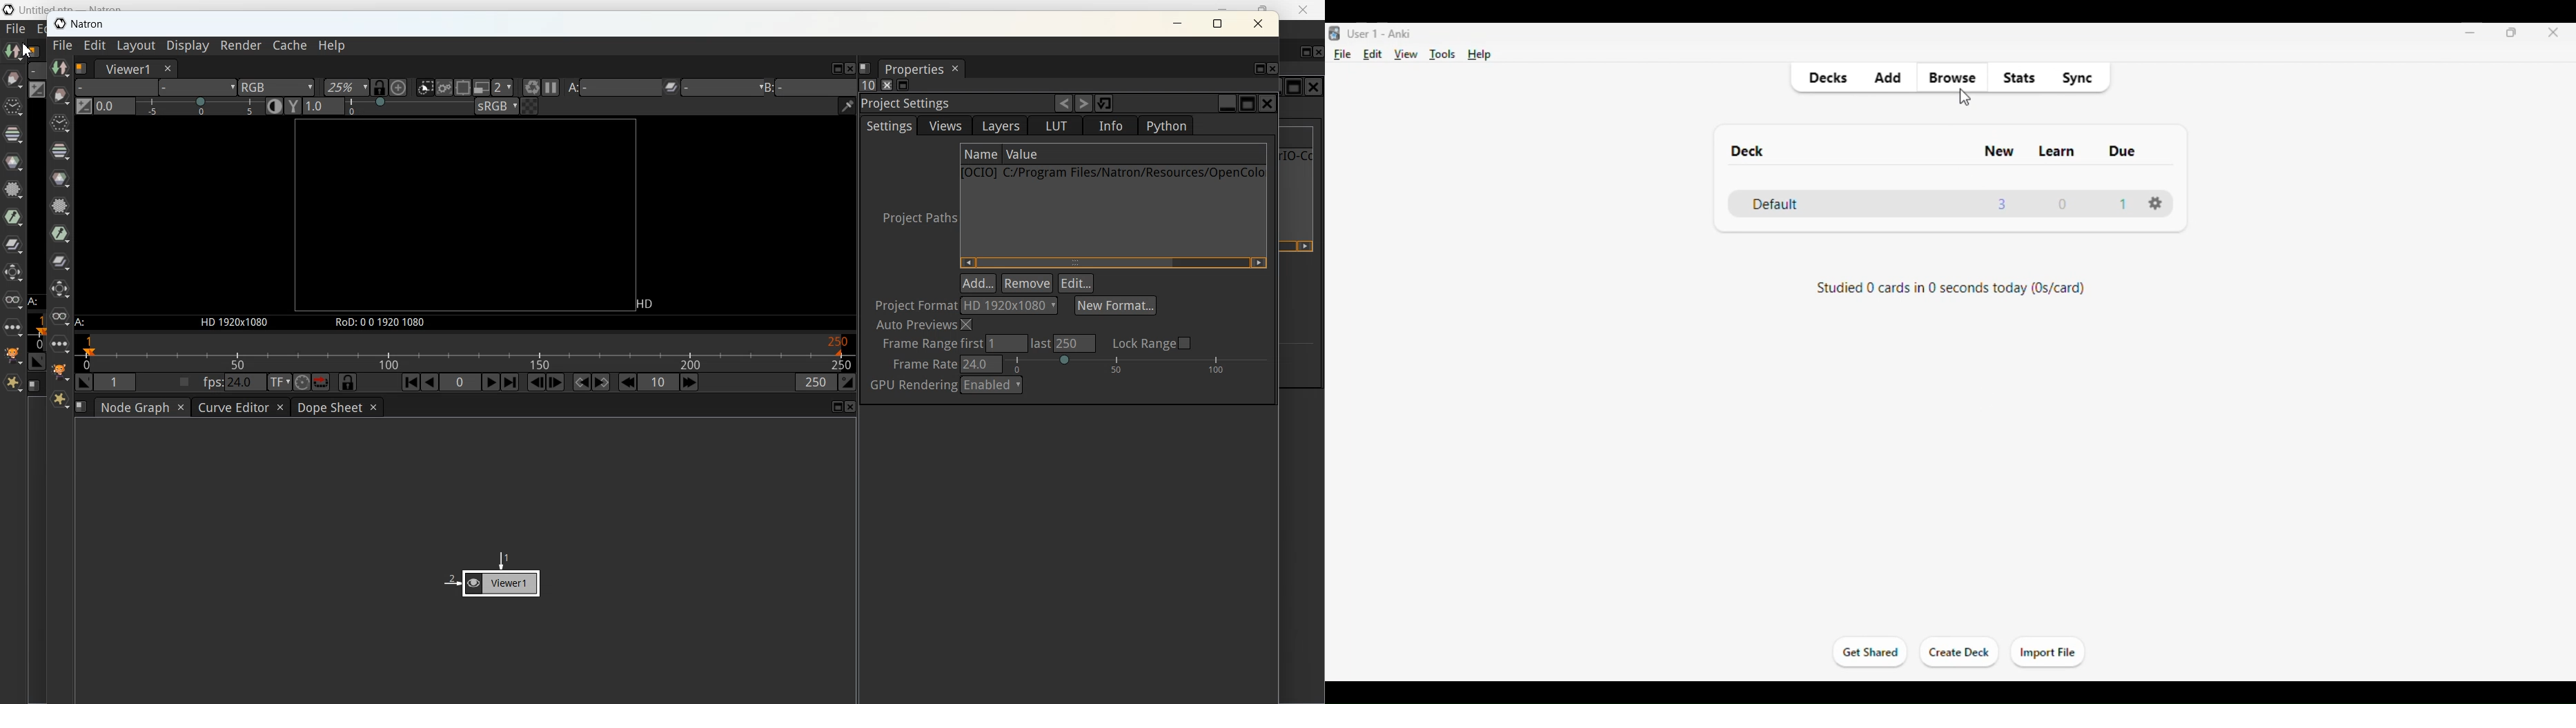 The width and height of the screenshot is (2576, 728). Describe the element at coordinates (1871, 652) in the screenshot. I see `get shared` at that location.